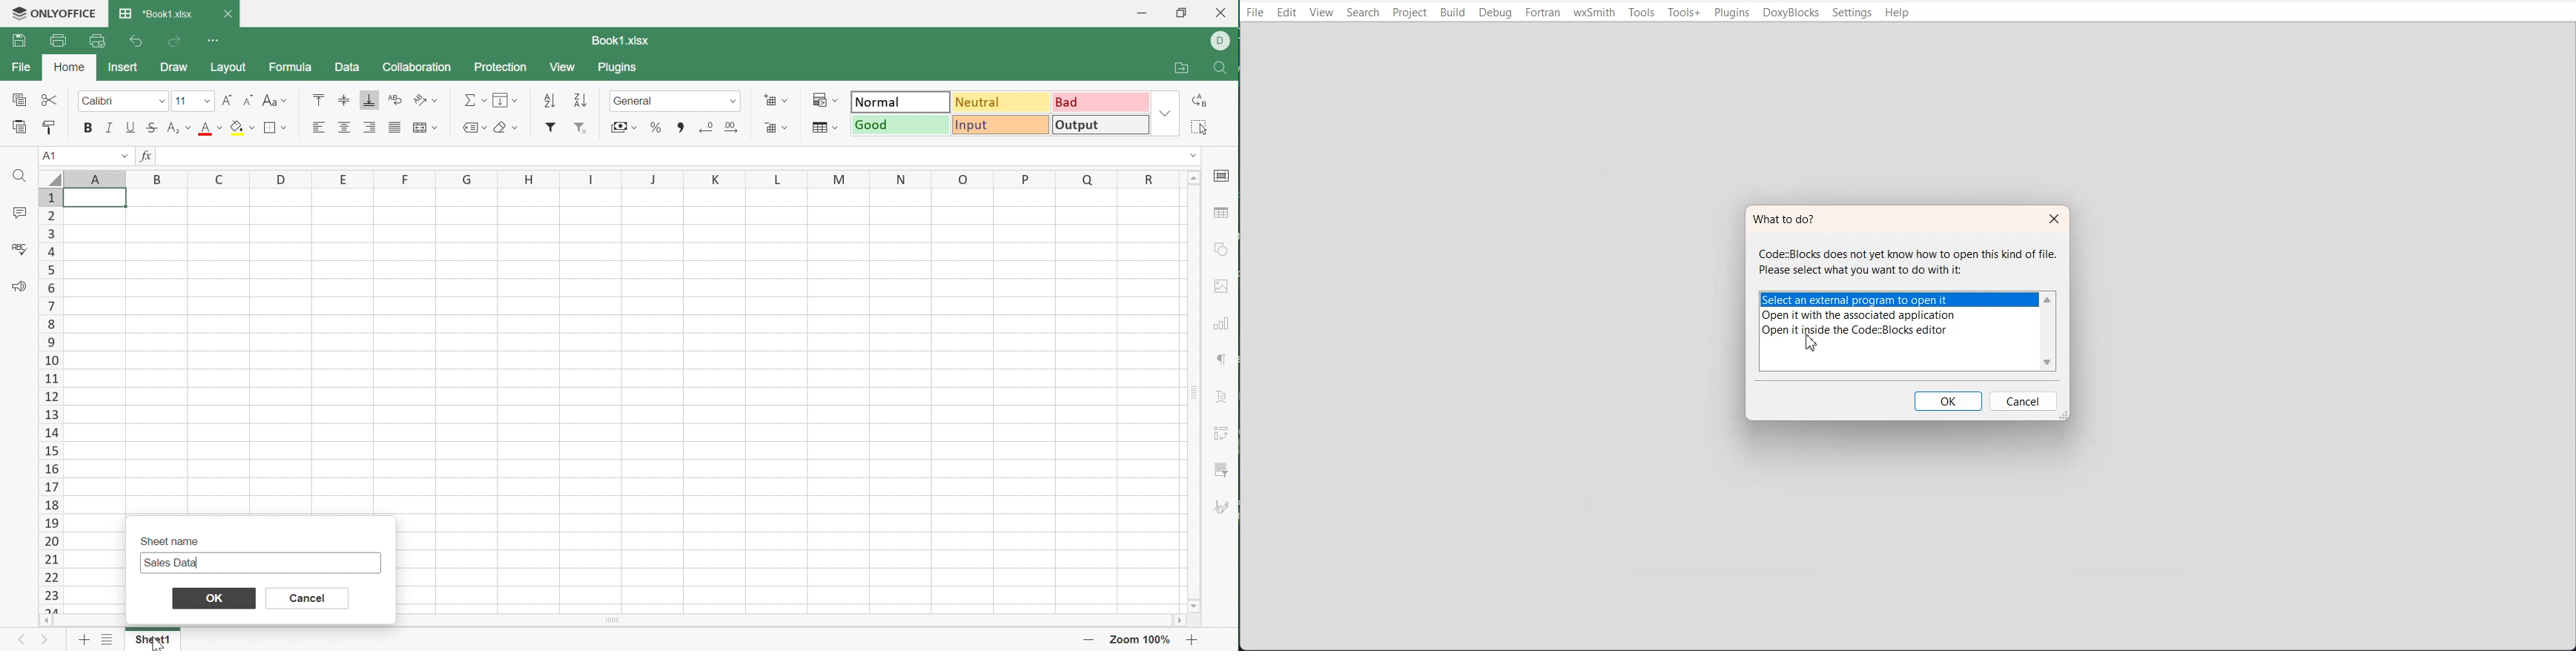 This screenshot has width=2576, height=672. I want to click on Cancel, so click(304, 597).